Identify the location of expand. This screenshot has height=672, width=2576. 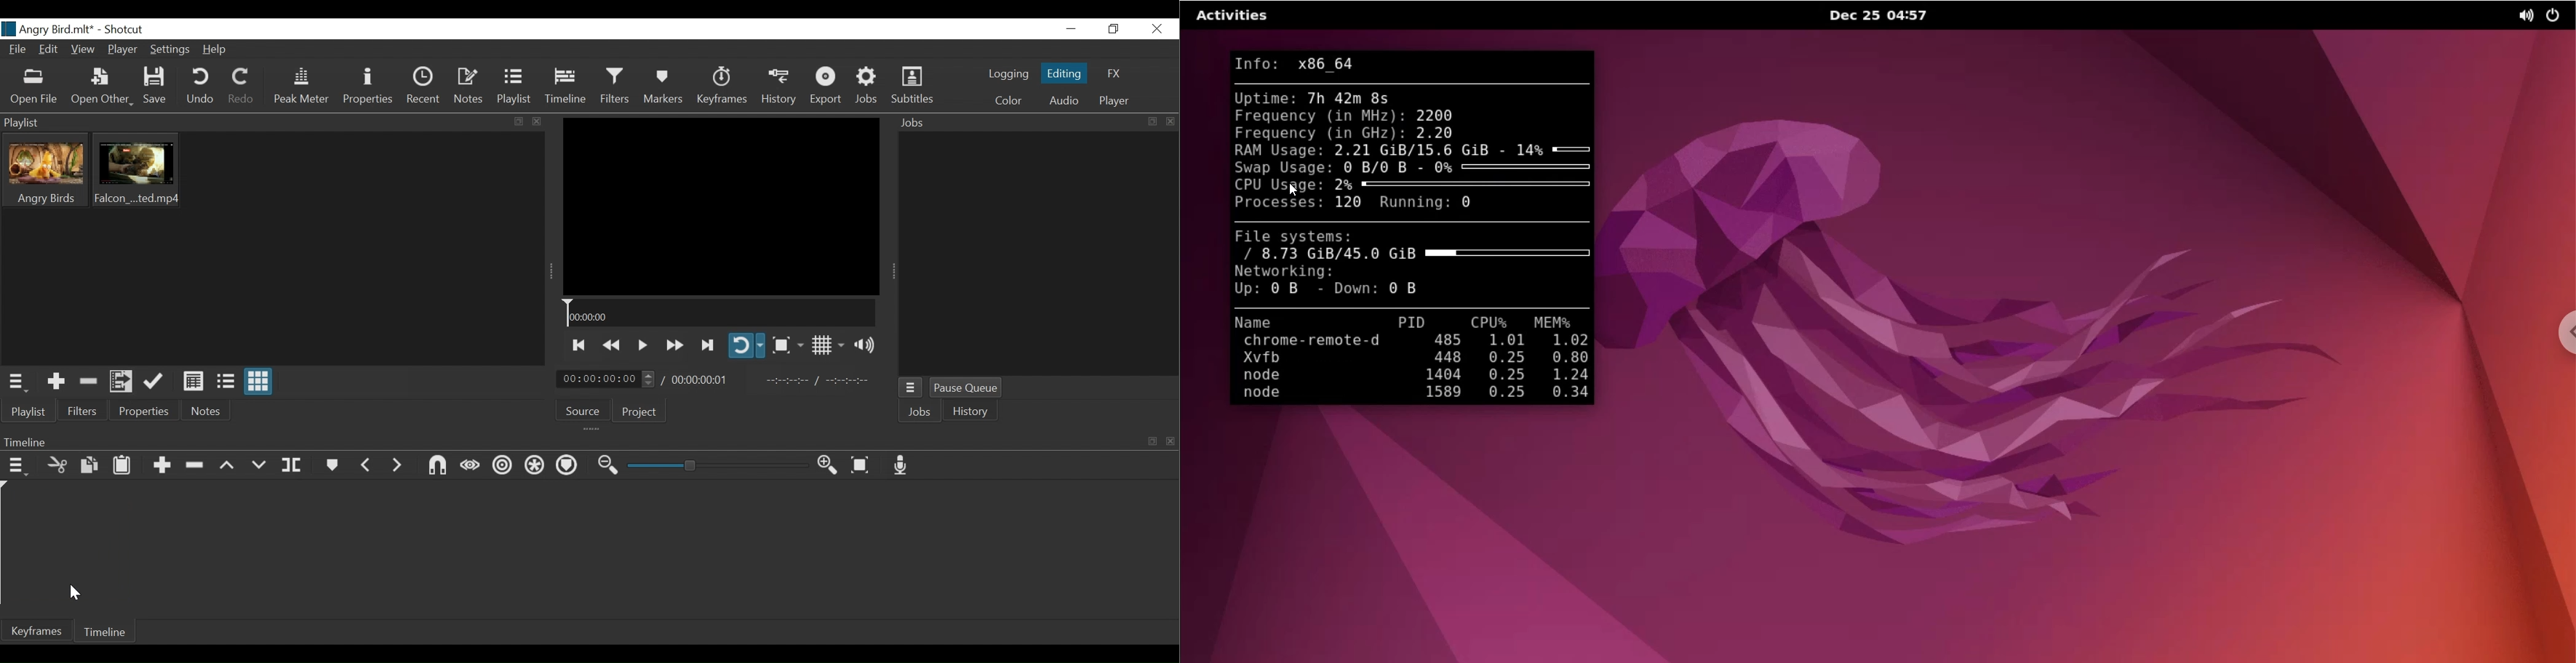
(1153, 122).